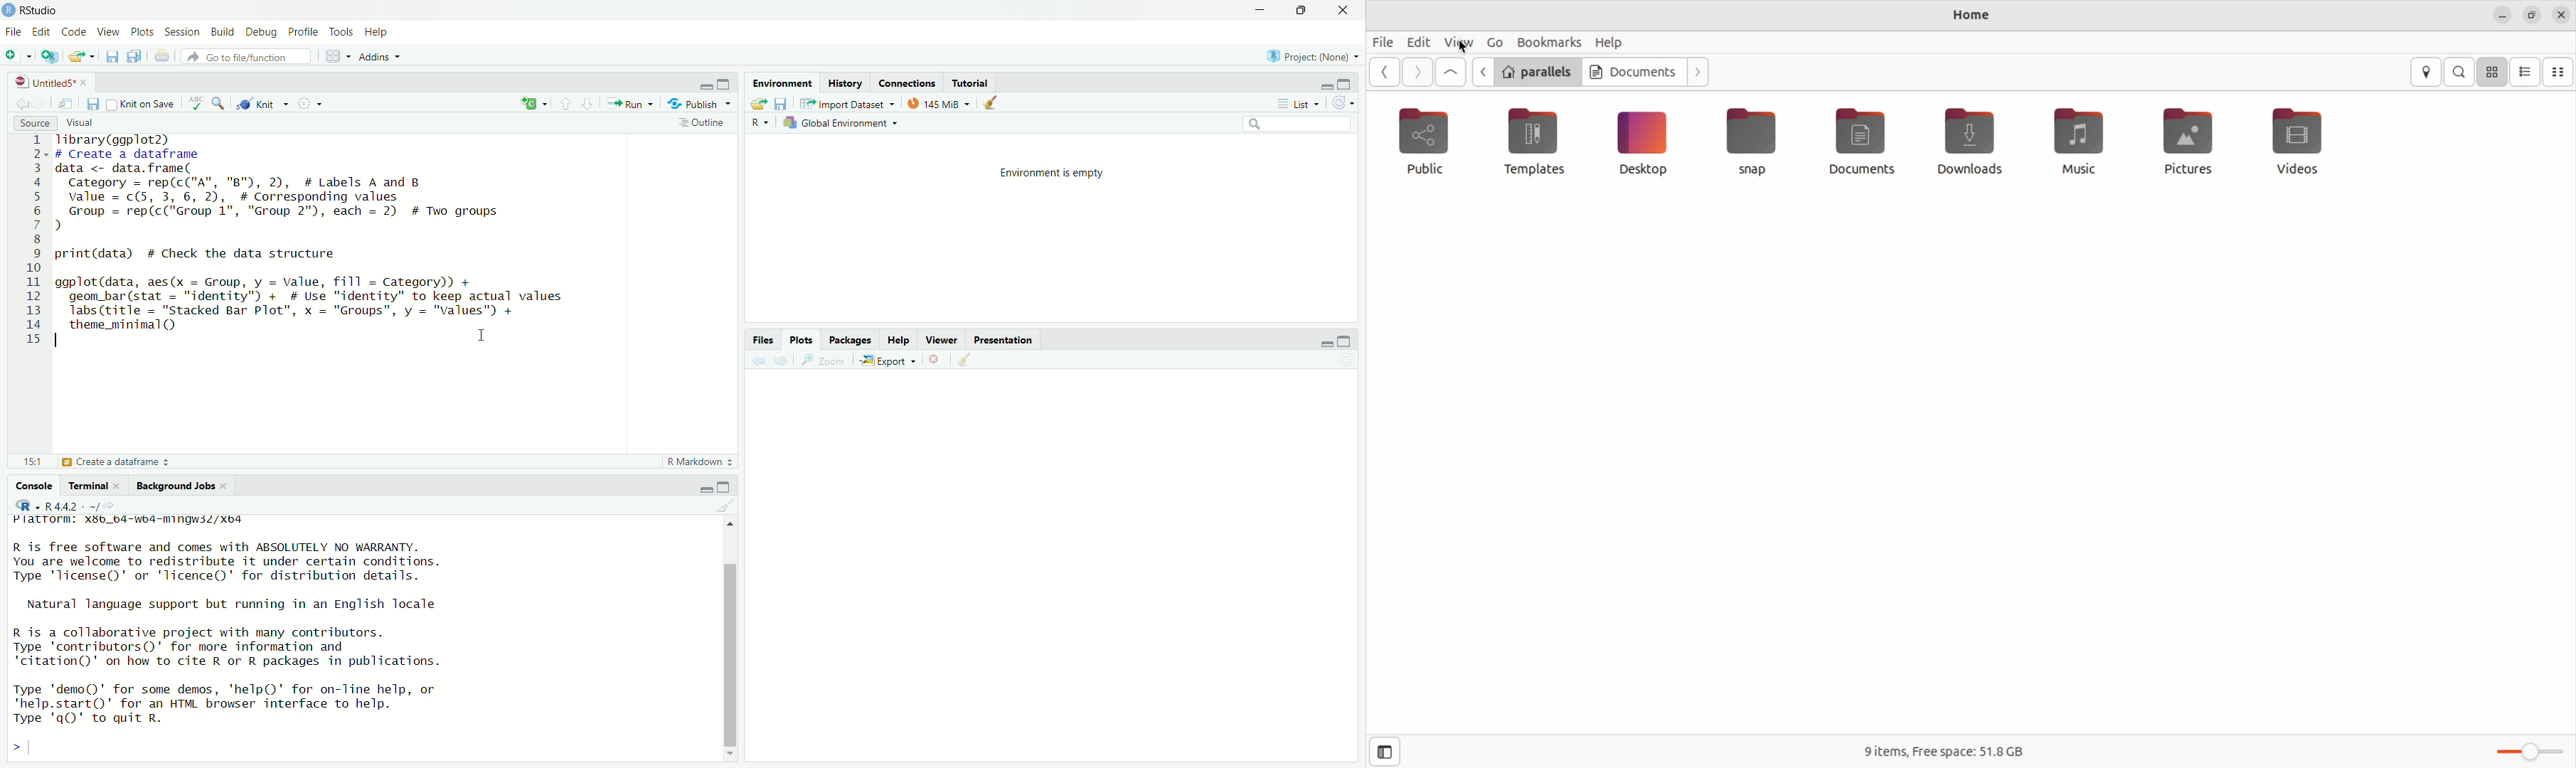 The width and height of the screenshot is (2576, 784). Describe the element at coordinates (724, 486) in the screenshot. I see `Maximize` at that location.